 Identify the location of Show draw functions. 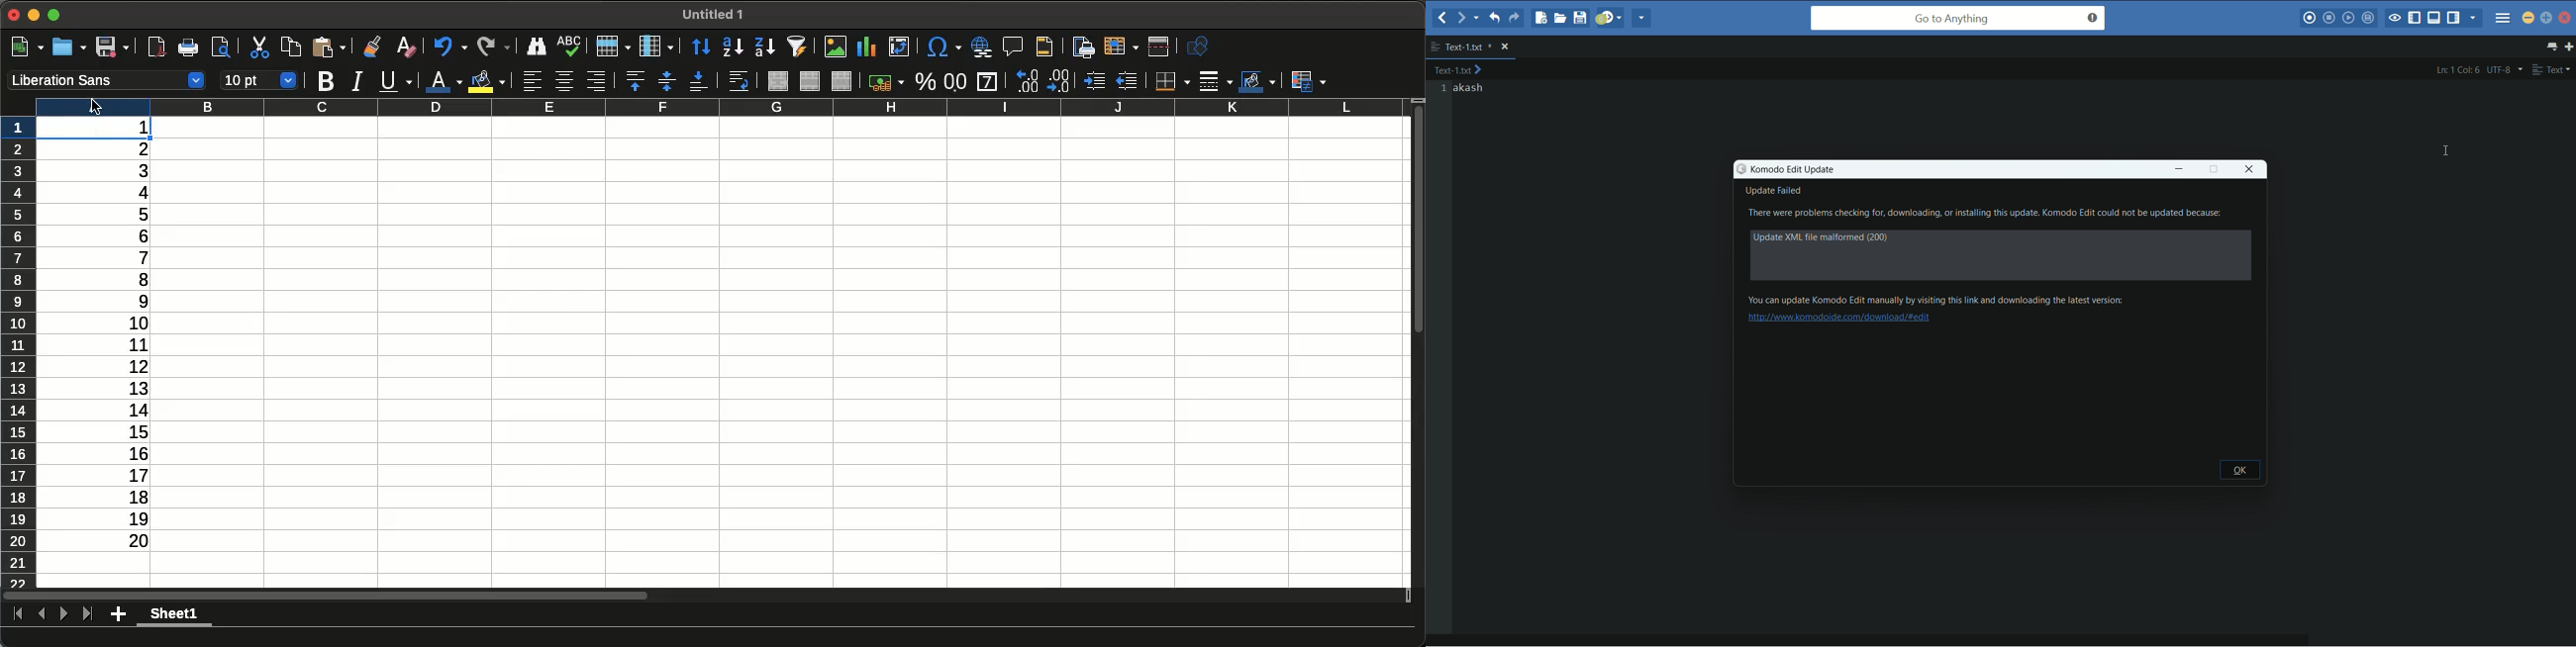
(1201, 47).